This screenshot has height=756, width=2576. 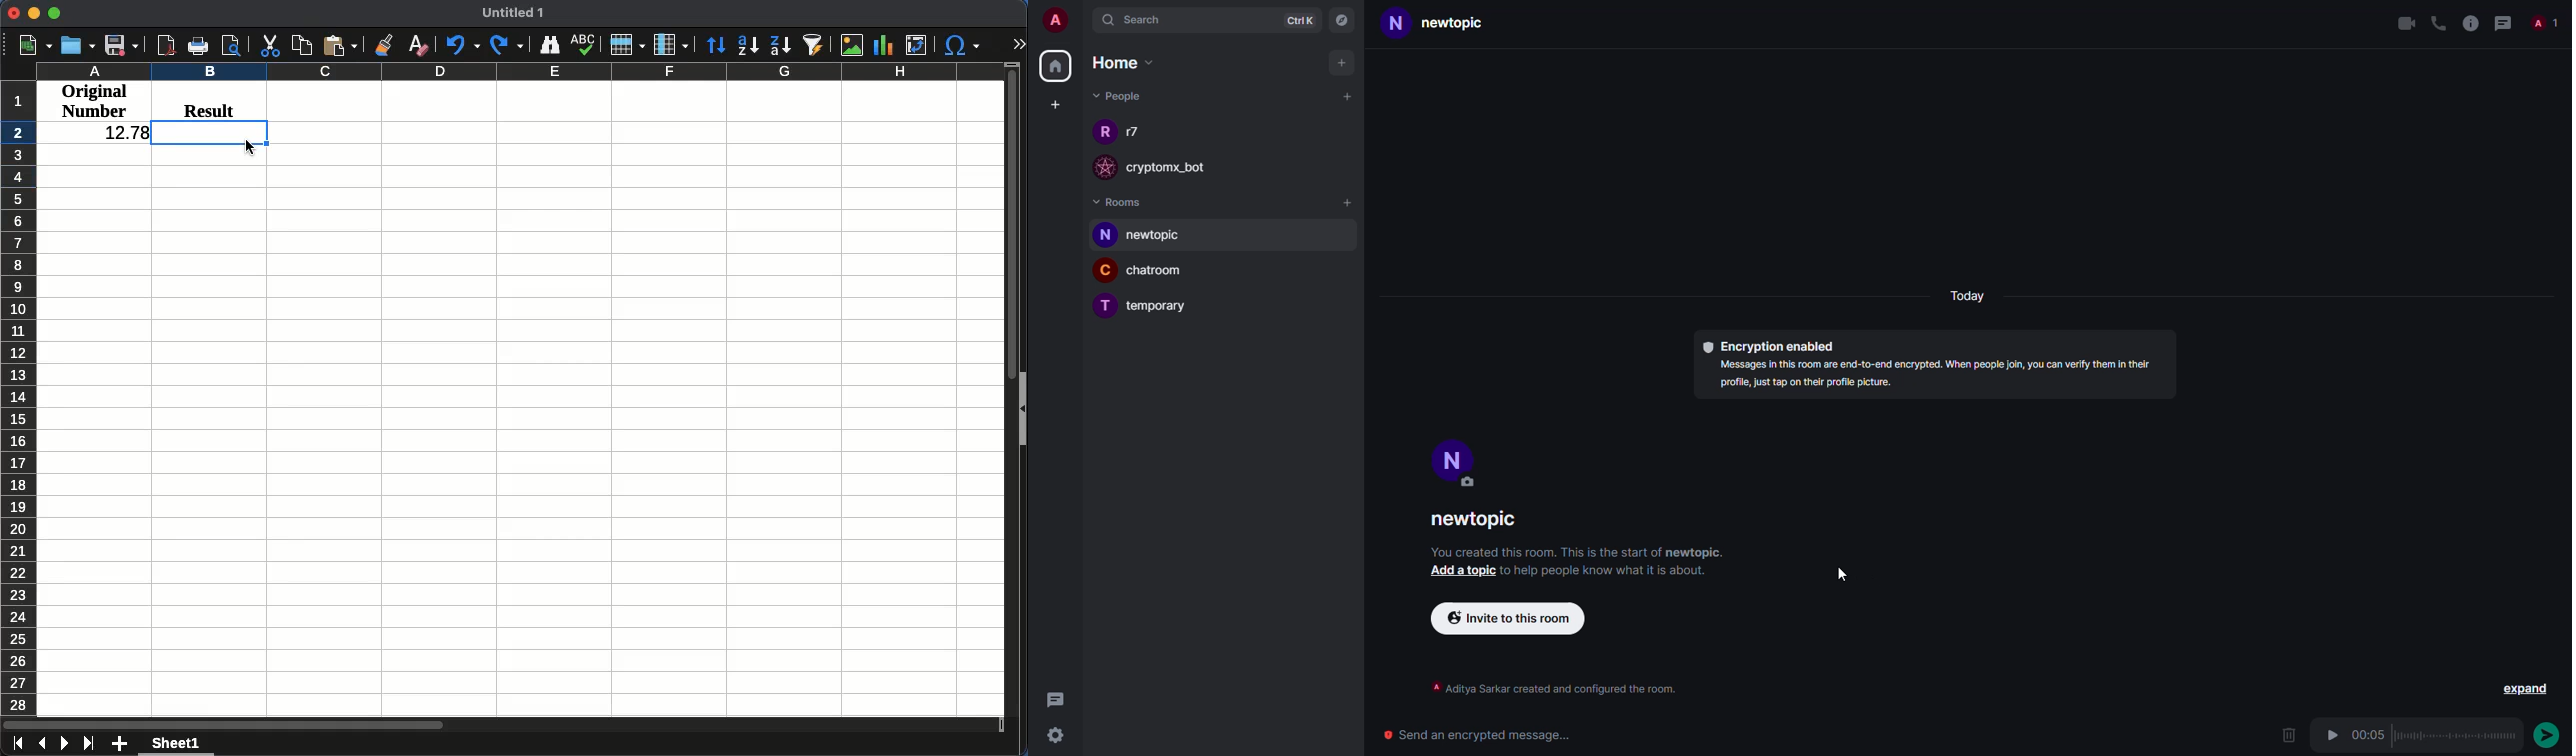 I want to click on info, so click(x=1609, y=573).